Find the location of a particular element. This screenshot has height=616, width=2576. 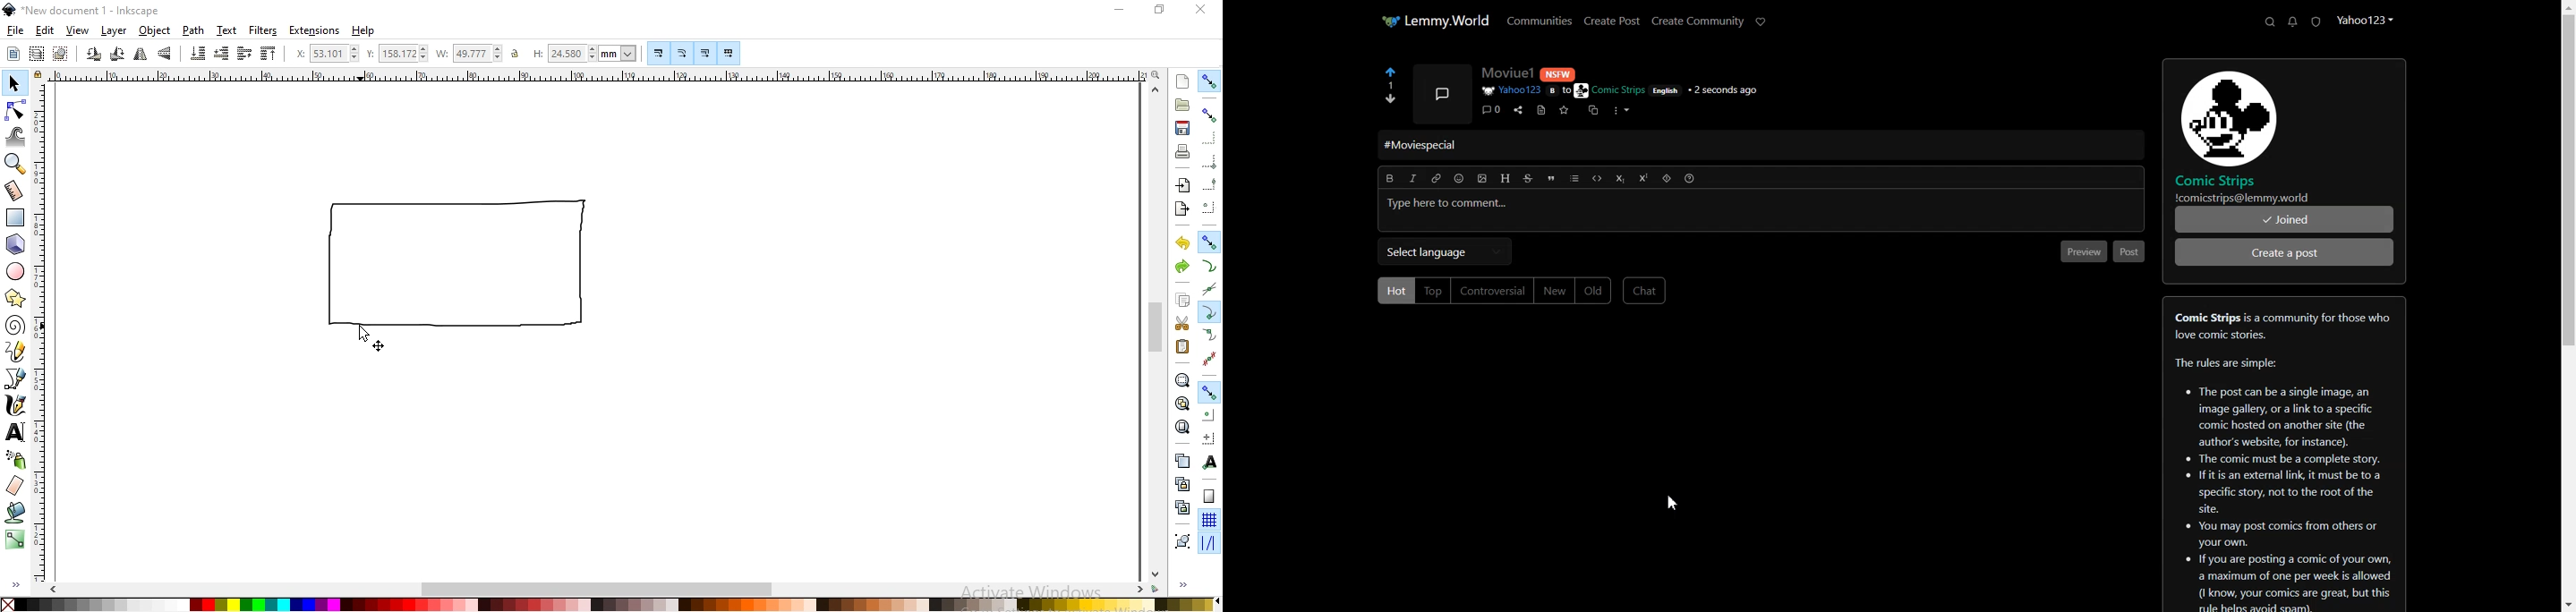

zoom is located at coordinates (1154, 75).